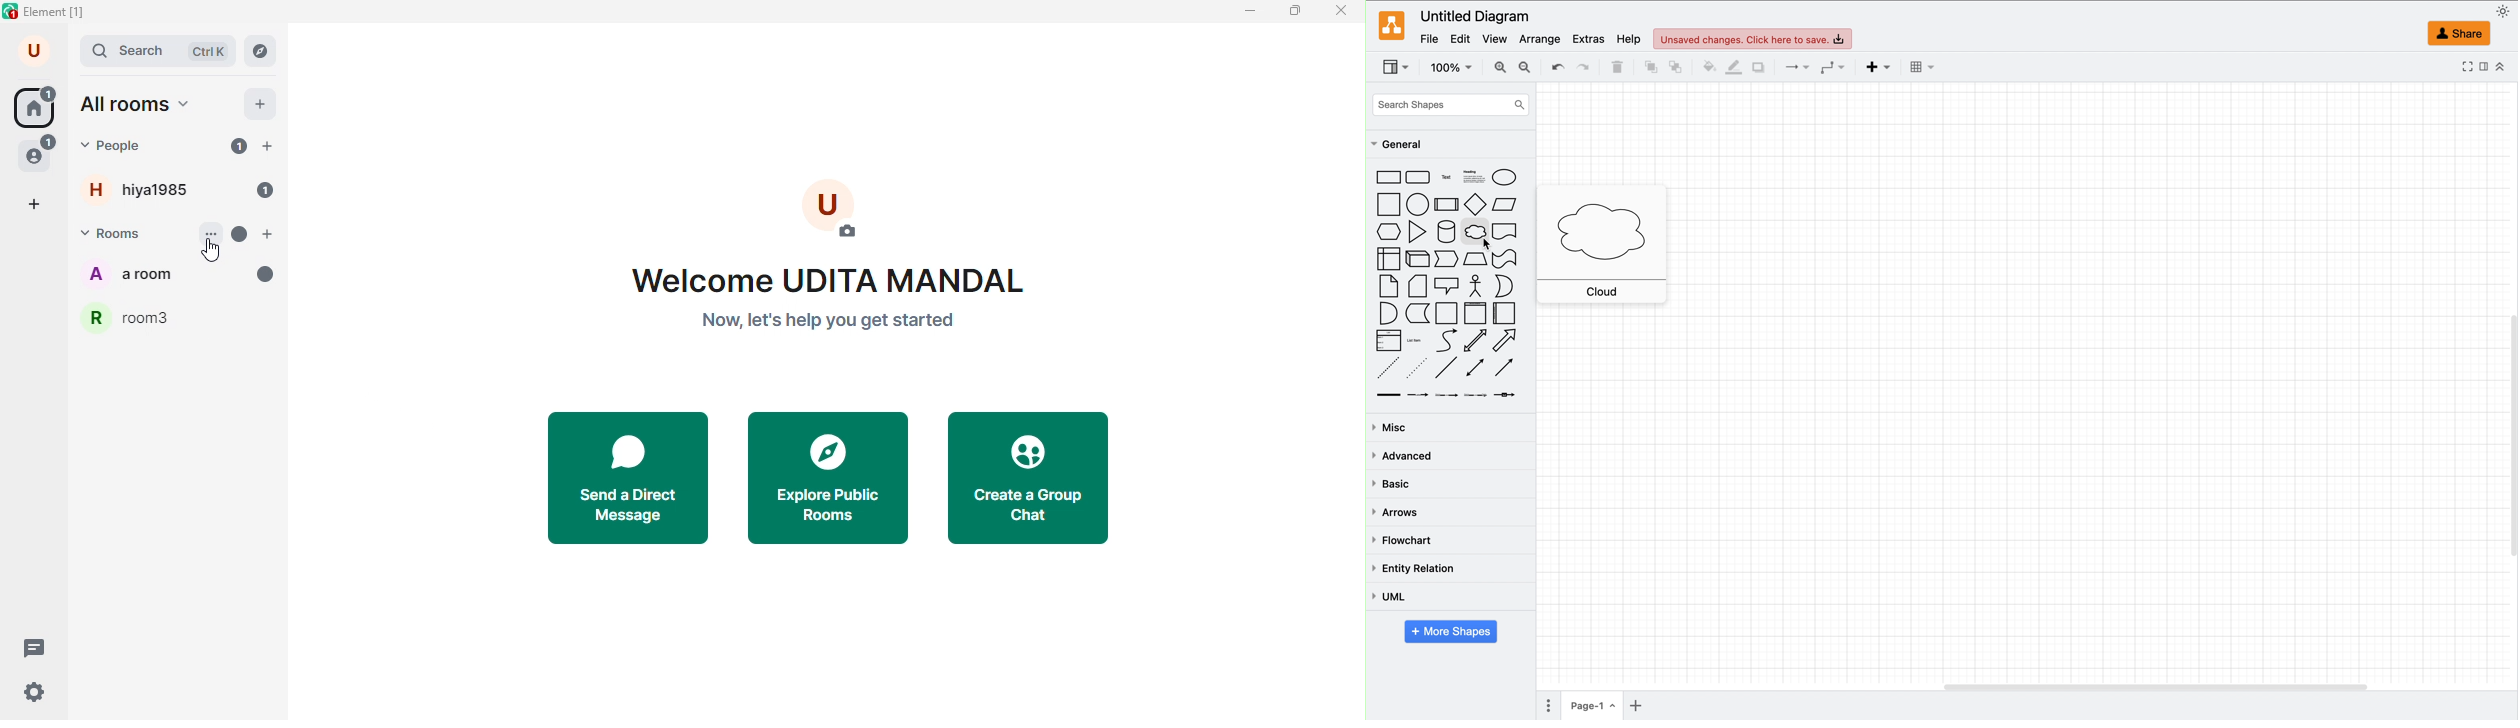  What do you see at coordinates (1418, 316) in the screenshot?
I see `date storage` at bounding box center [1418, 316].